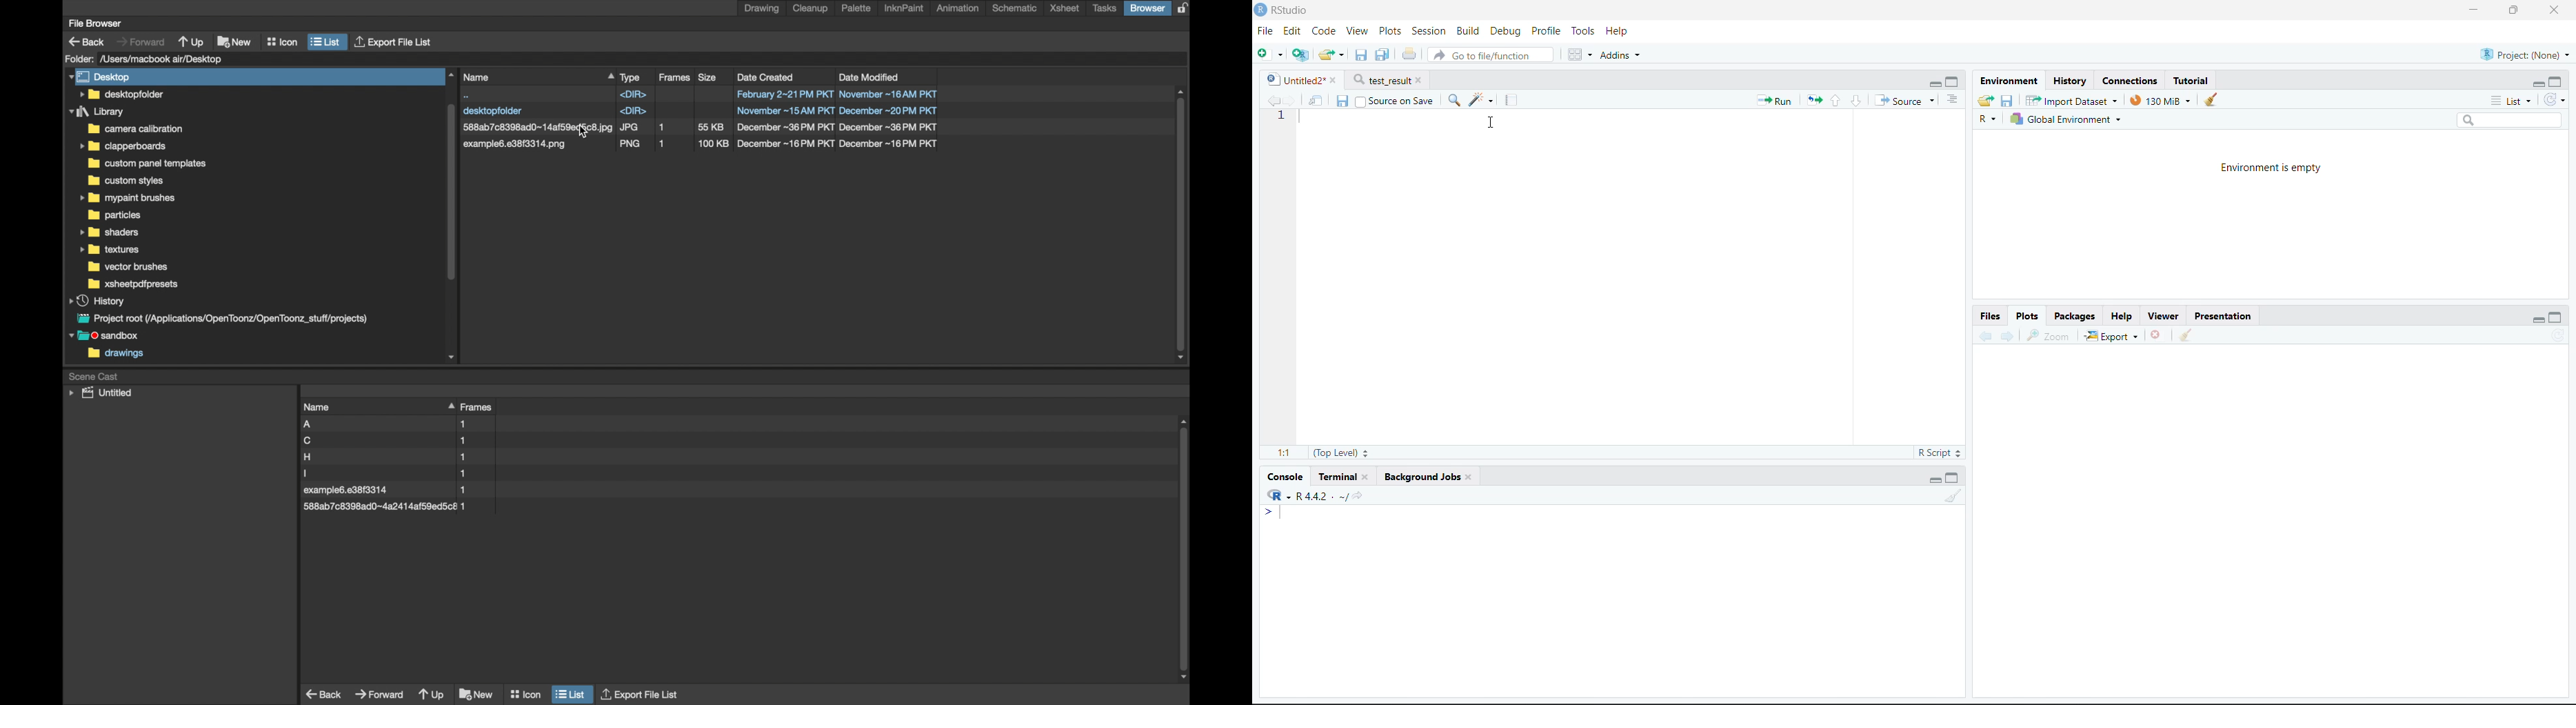 This screenshot has width=2576, height=728. What do you see at coordinates (1904, 100) in the screenshot?
I see `Source` at bounding box center [1904, 100].